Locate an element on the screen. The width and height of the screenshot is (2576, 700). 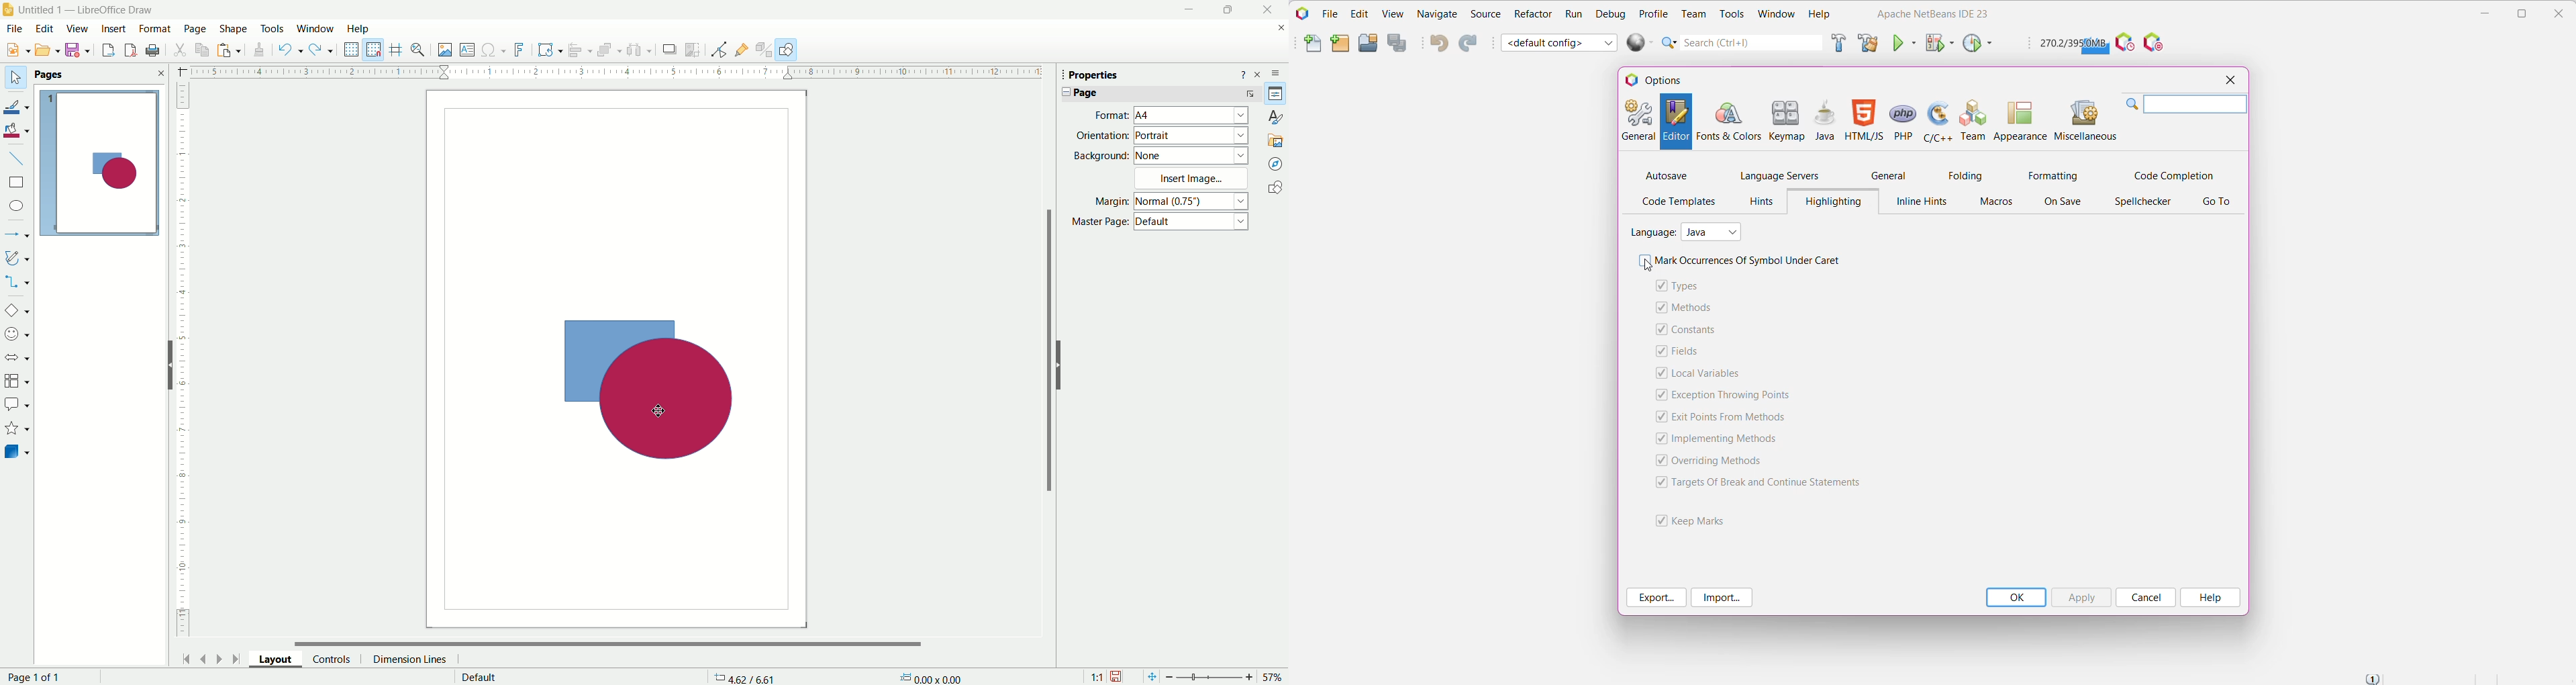
helplines is located at coordinates (397, 49).